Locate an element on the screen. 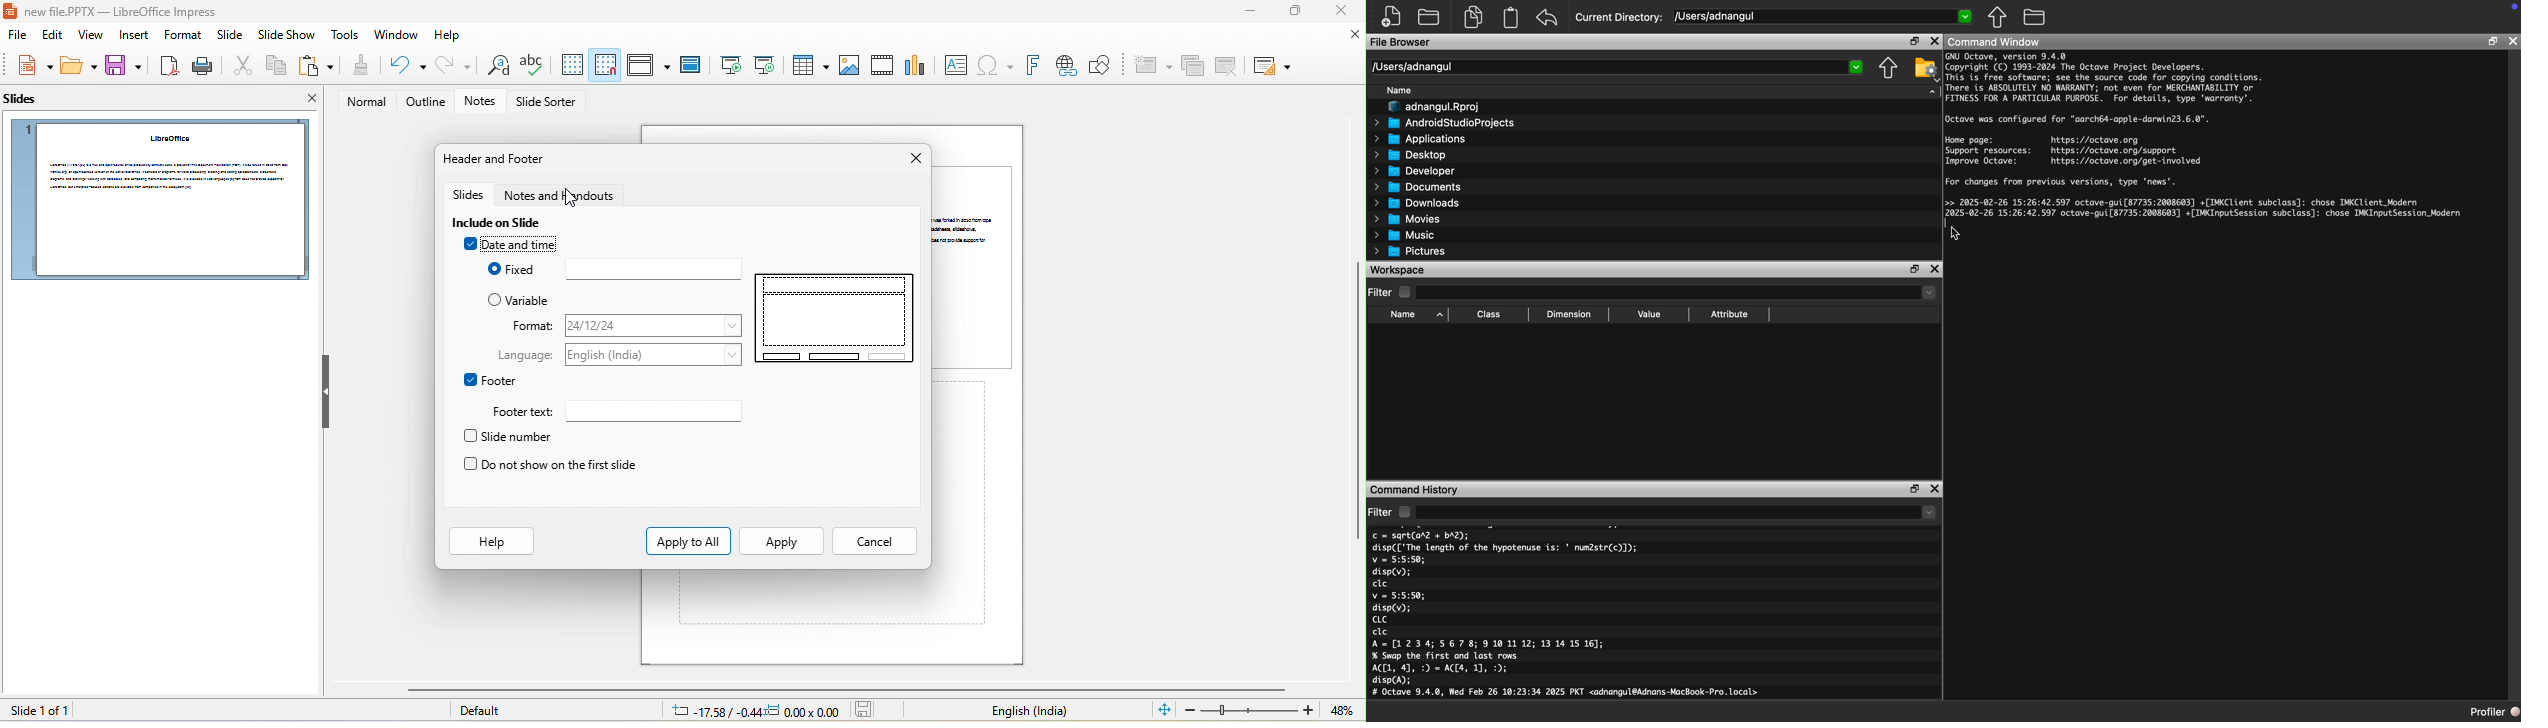 This screenshot has width=2548, height=728. print is located at coordinates (201, 66).